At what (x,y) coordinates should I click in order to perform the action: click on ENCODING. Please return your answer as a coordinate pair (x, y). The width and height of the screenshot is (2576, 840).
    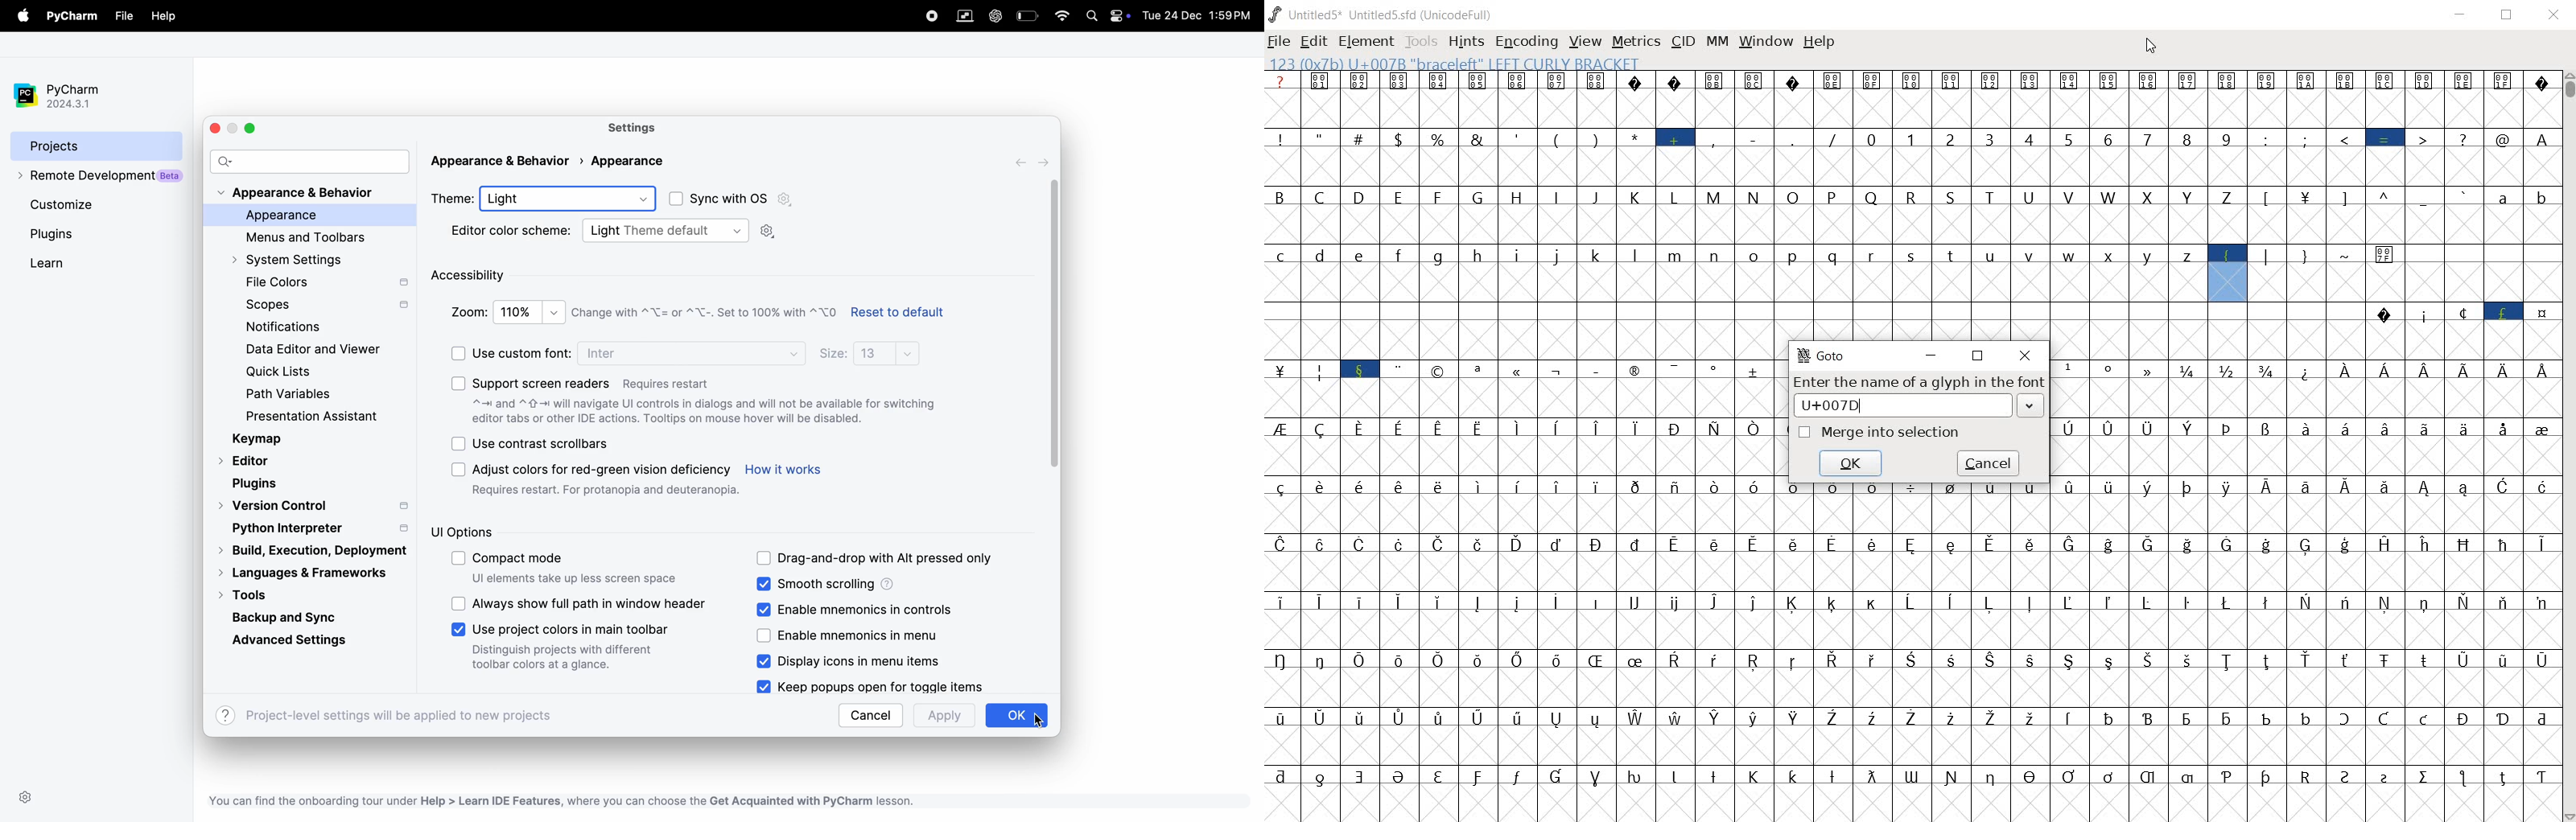
    Looking at the image, I should click on (1526, 42).